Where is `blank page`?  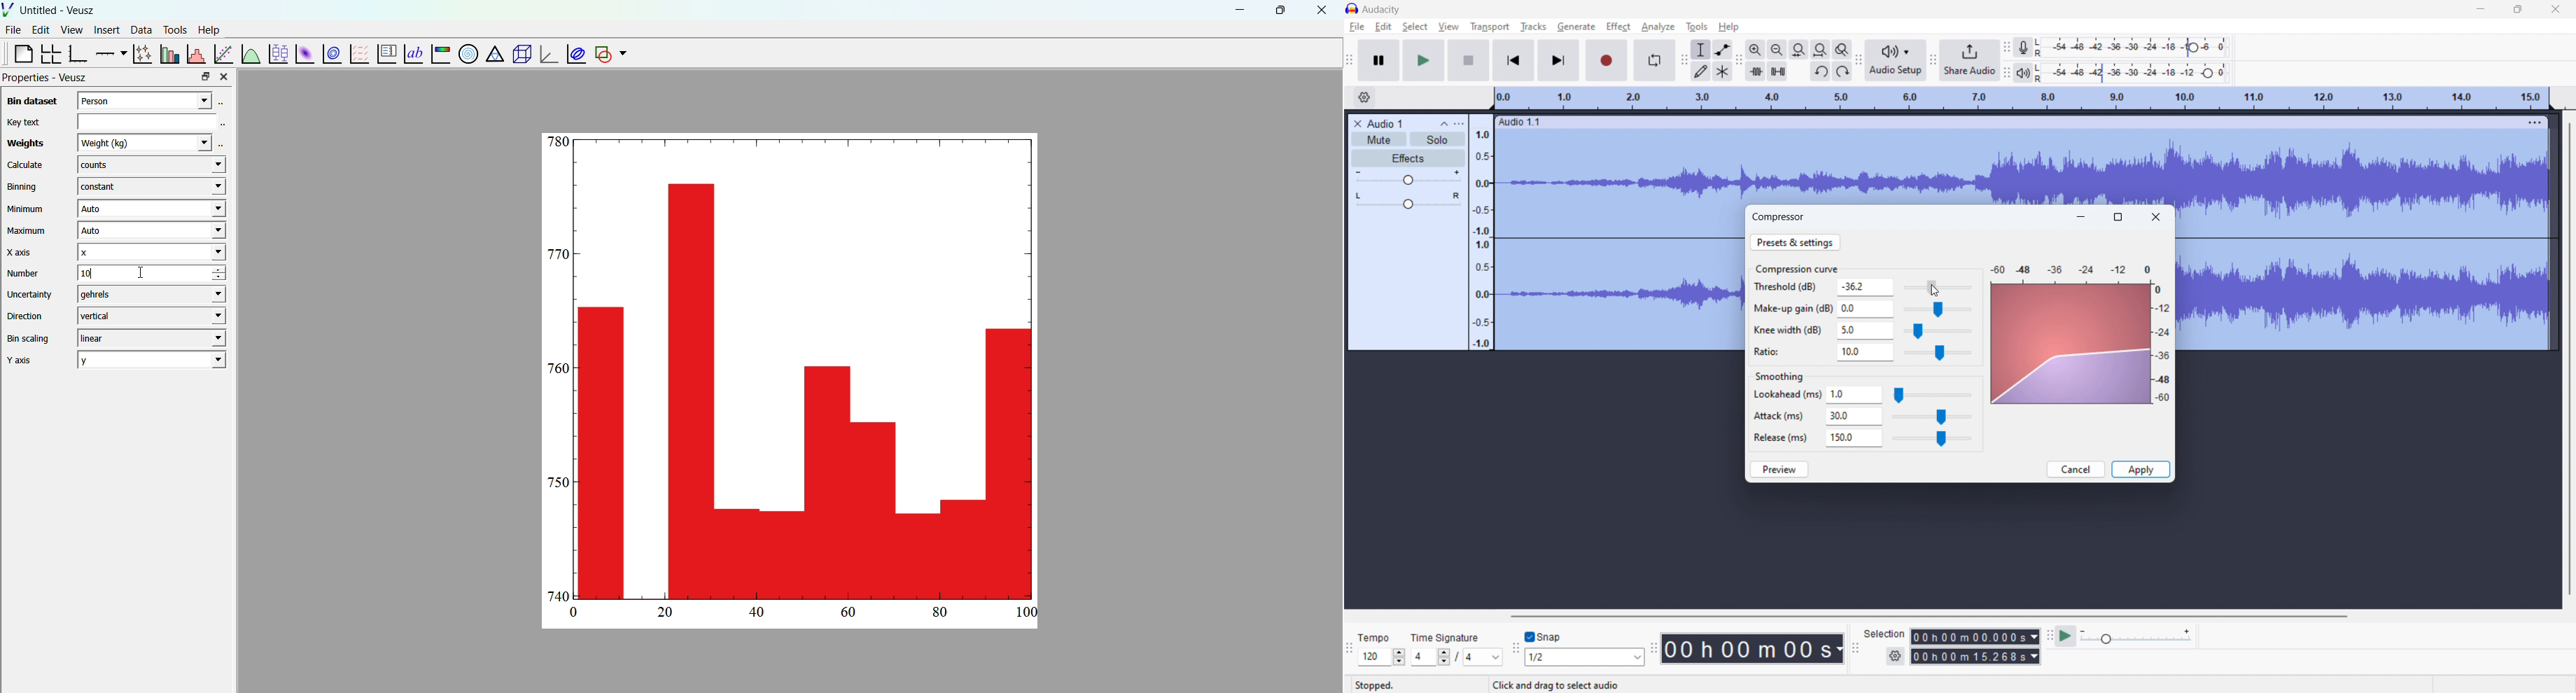
blank page is located at coordinates (18, 53).